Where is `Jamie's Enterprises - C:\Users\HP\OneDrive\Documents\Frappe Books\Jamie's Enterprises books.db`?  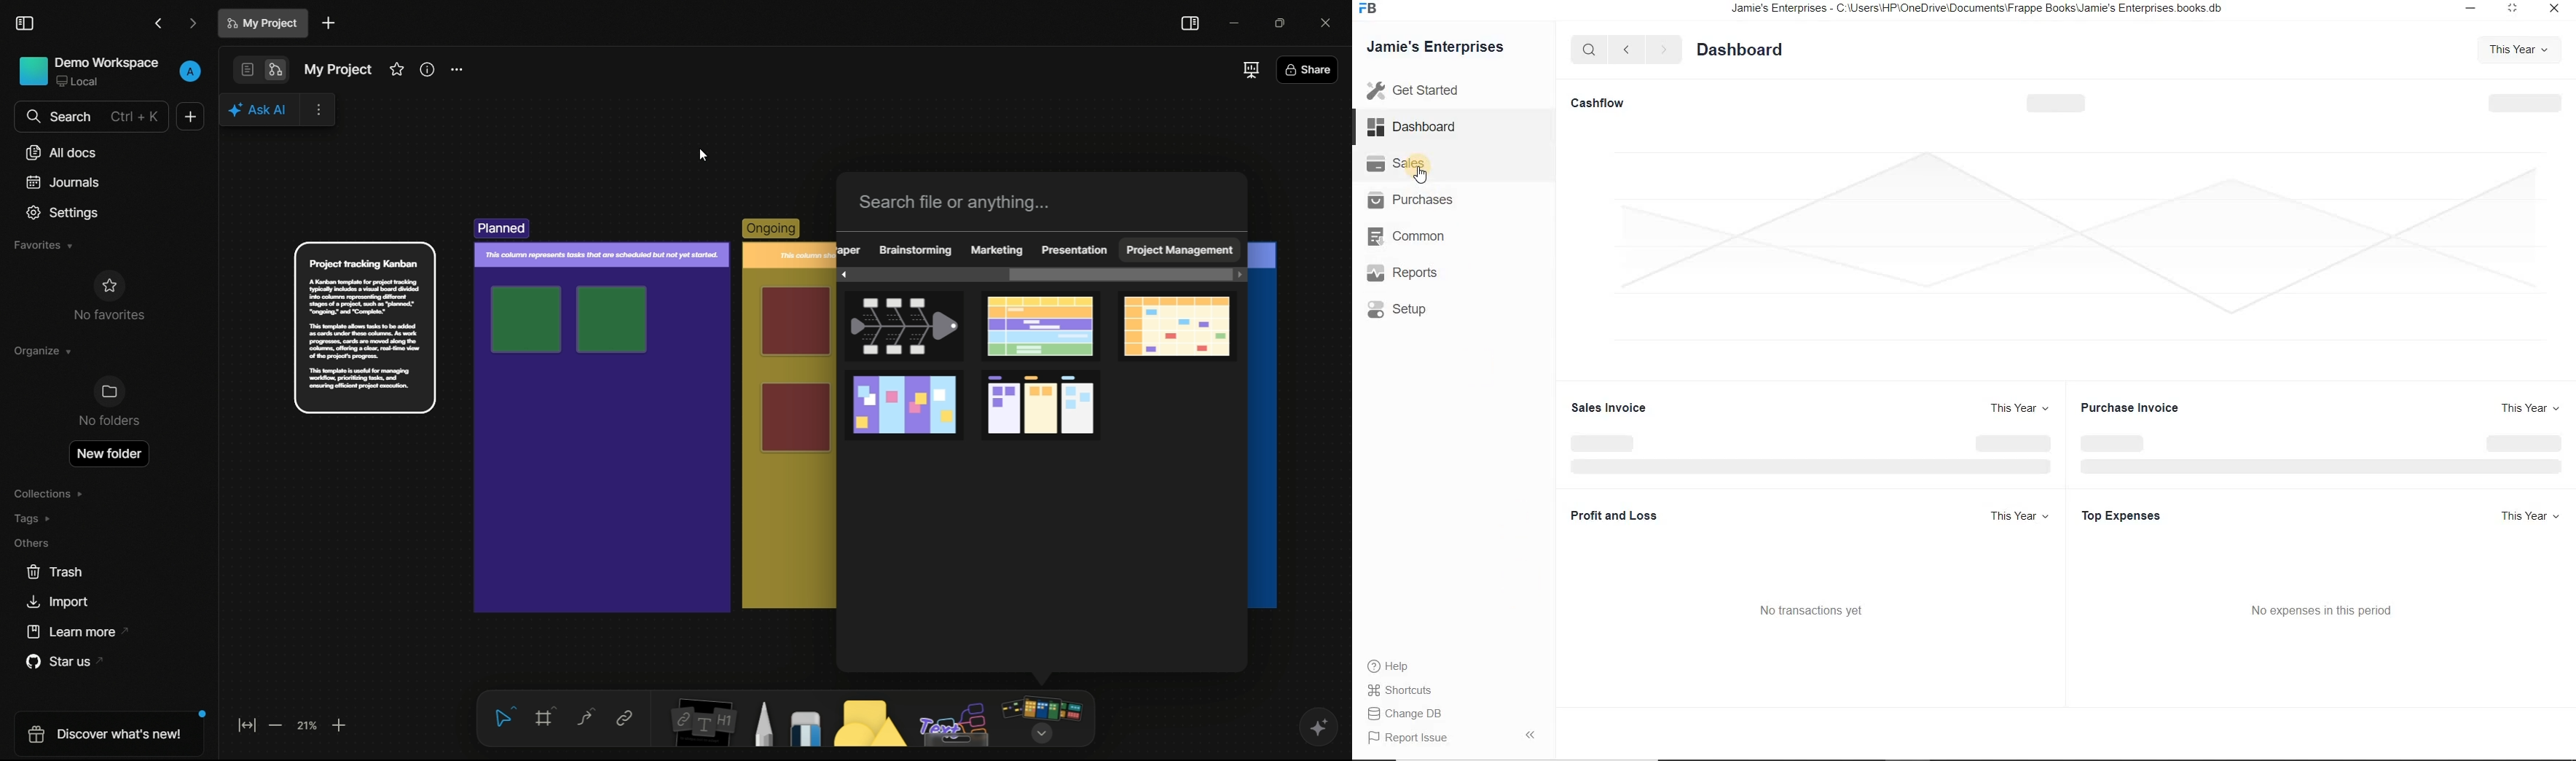
Jamie's Enterprises - C:\Users\HP\OneDrive\Documents\Frappe Books\Jamie's Enterprises books.db is located at coordinates (1981, 9).